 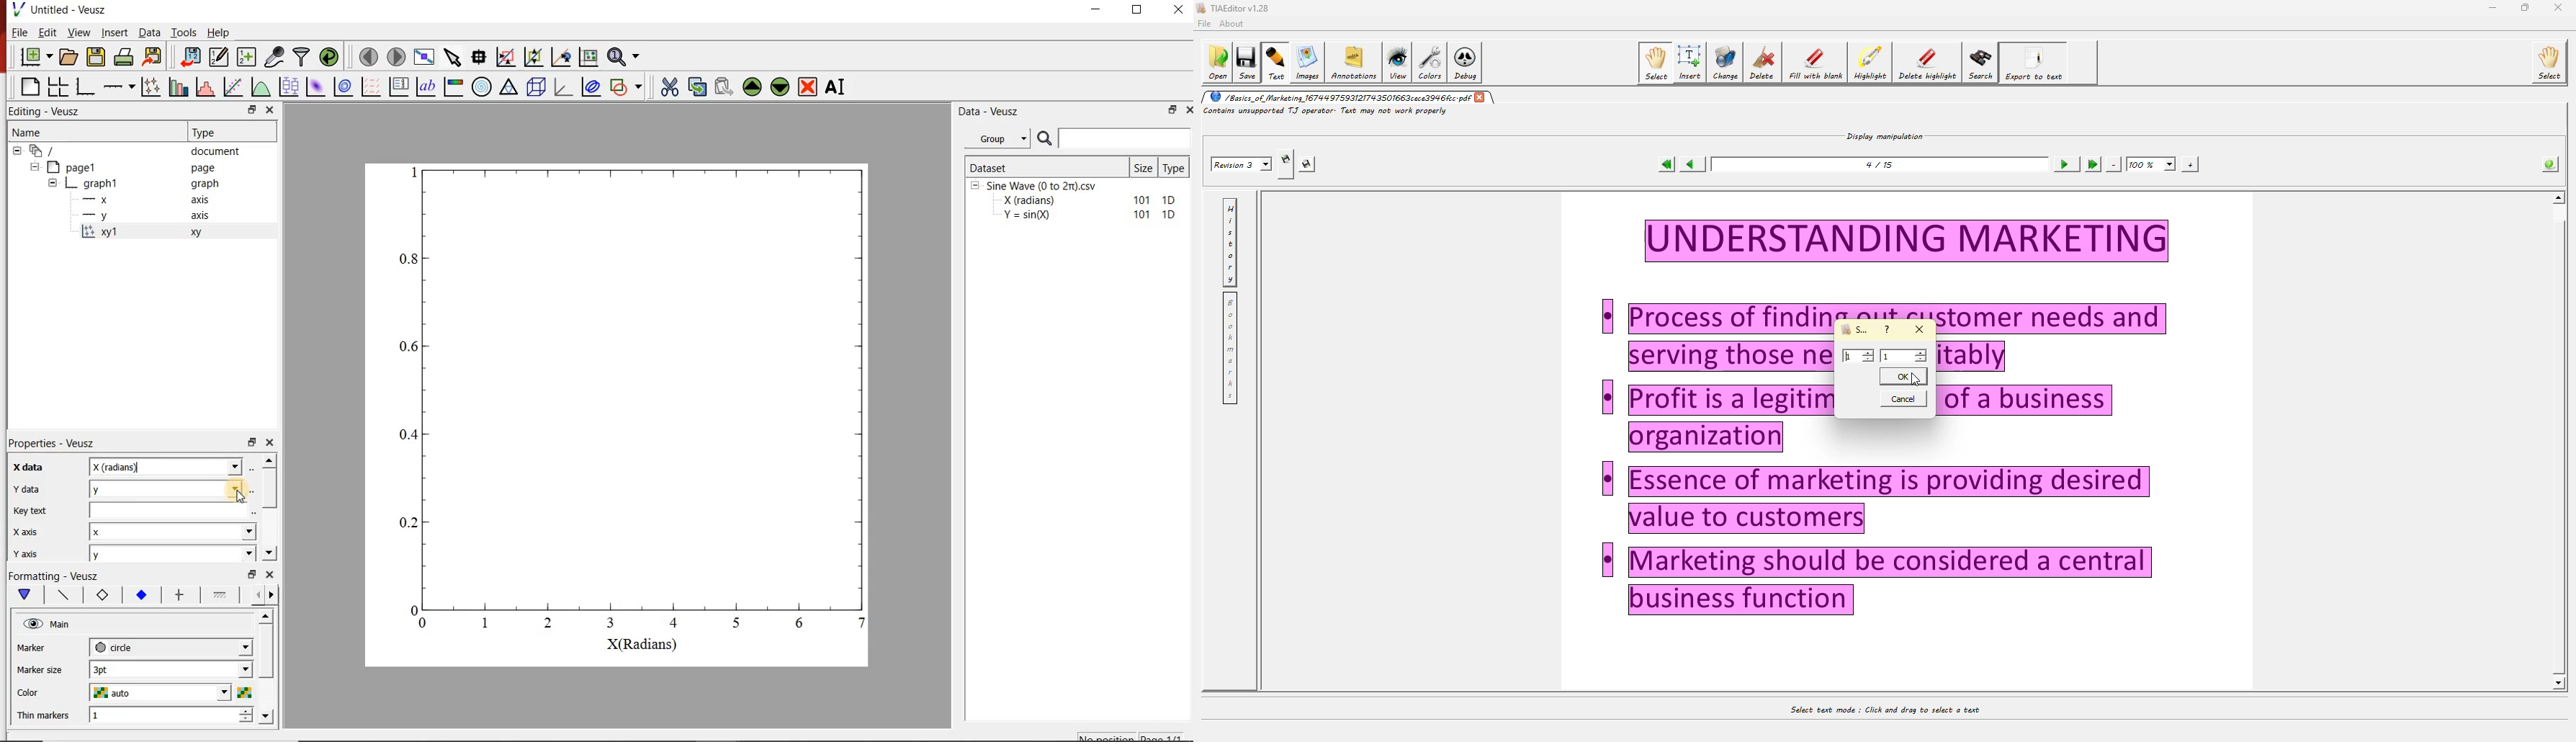 I want to click on 3d graph, so click(x=563, y=86).